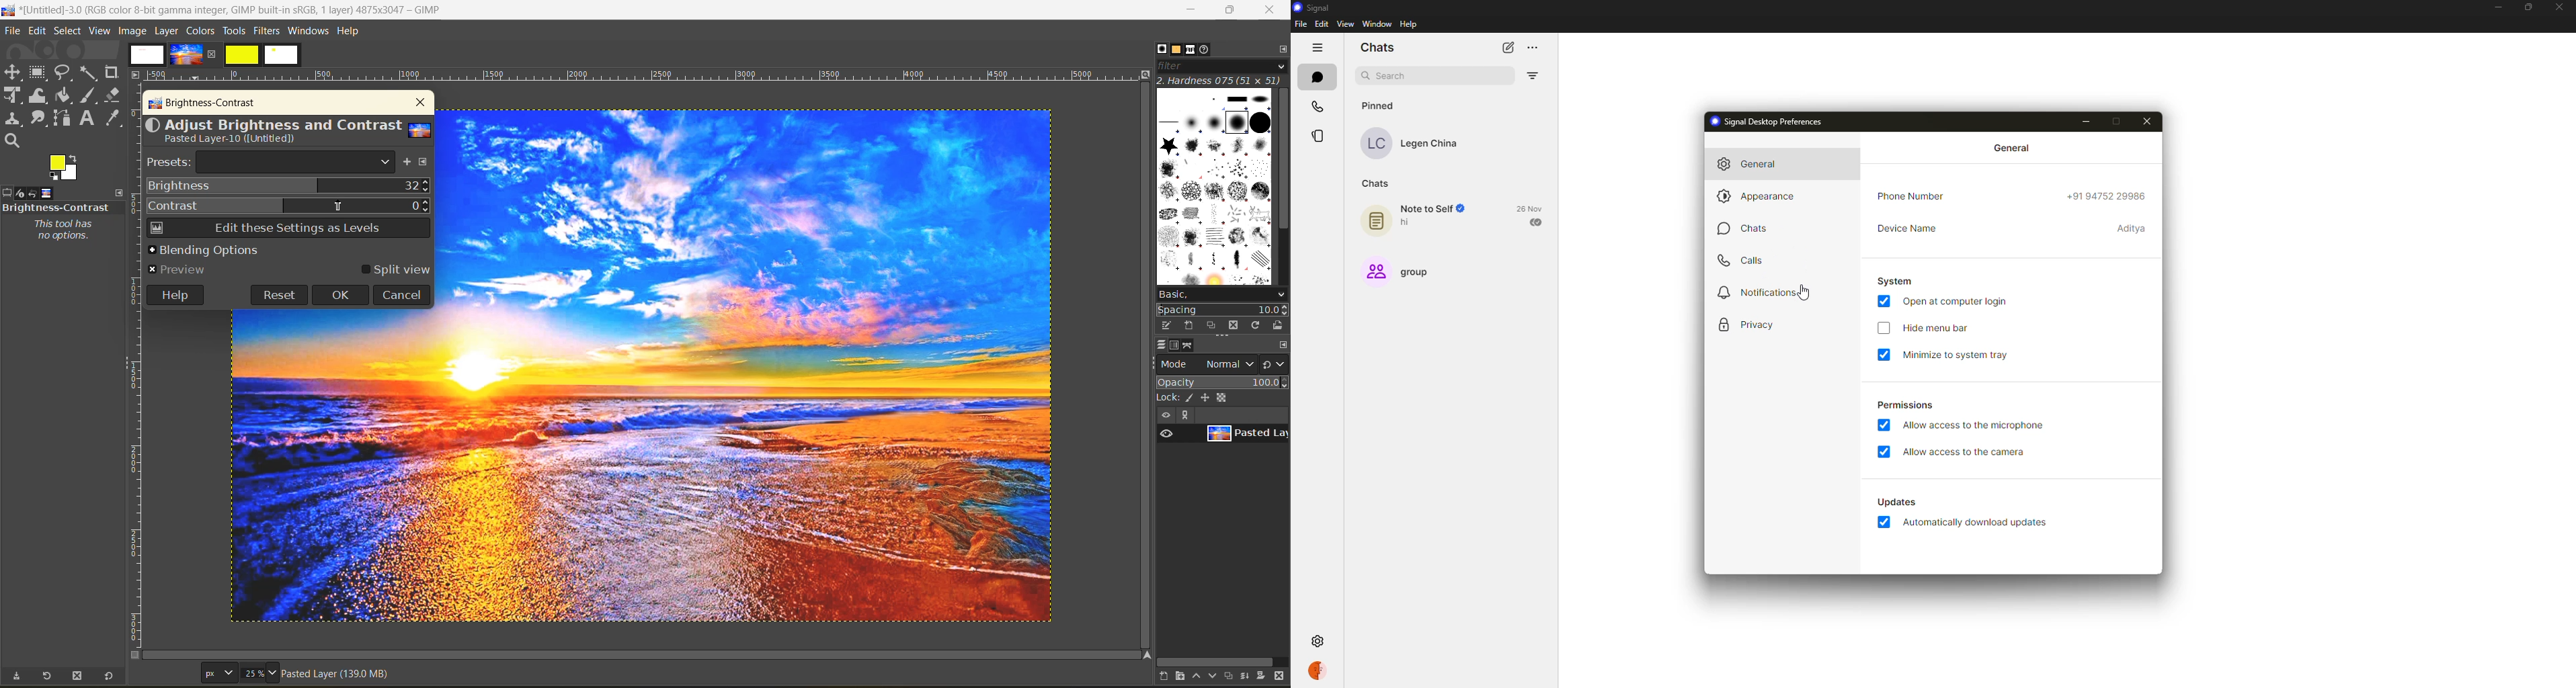 The width and height of the screenshot is (2576, 700). What do you see at coordinates (288, 186) in the screenshot?
I see `brightness` at bounding box center [288, 186].